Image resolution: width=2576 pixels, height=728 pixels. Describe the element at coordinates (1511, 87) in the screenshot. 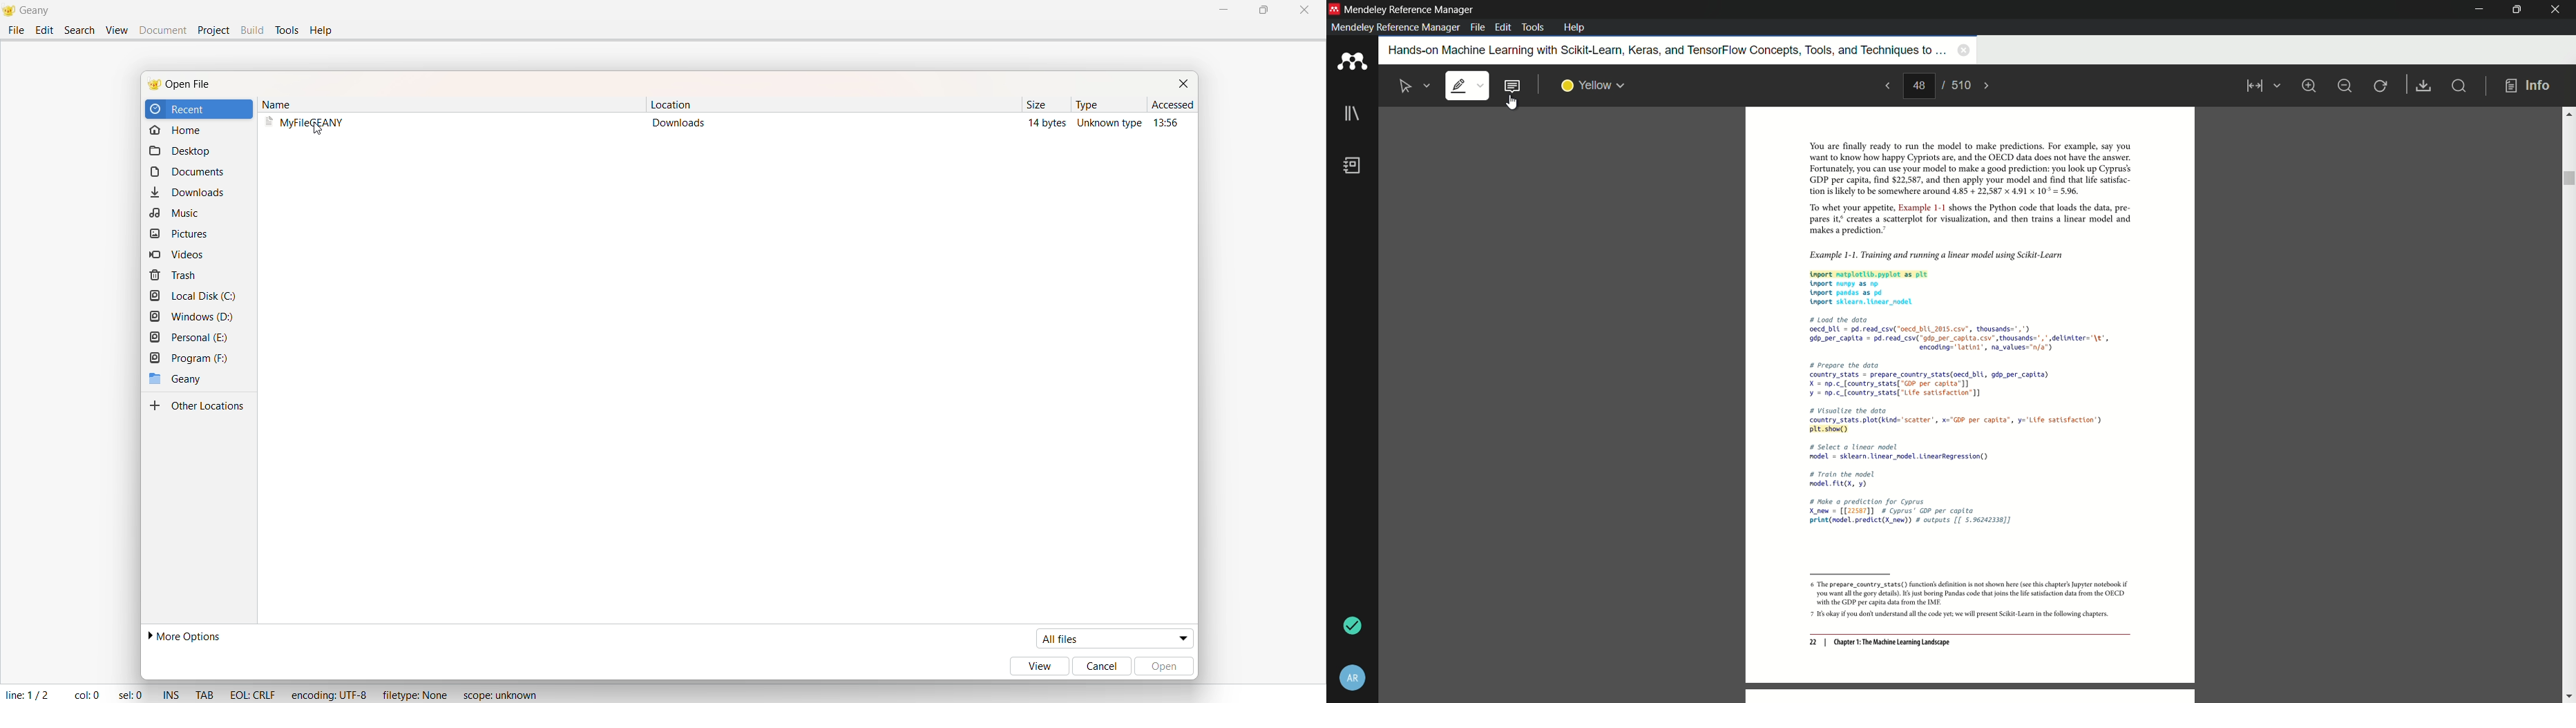

I see `add note` at that location.